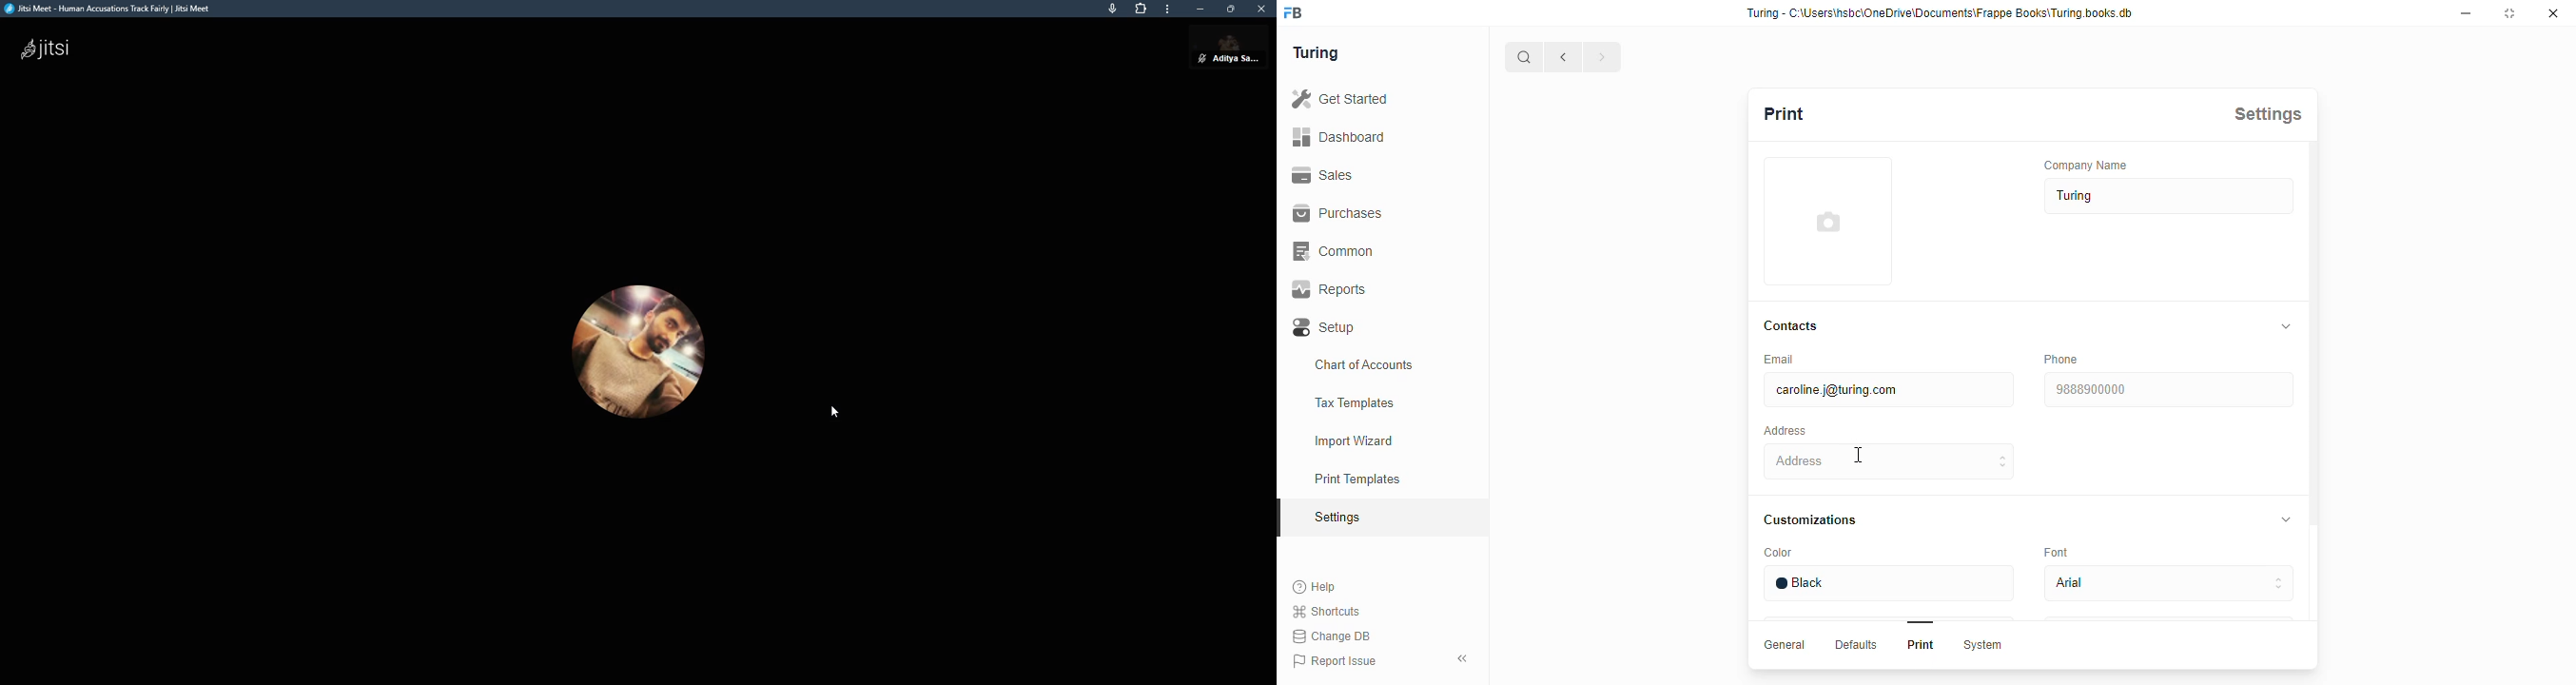  What do you see at coordinates (1858, 645) in the screenshot?
I see `Defaults` at bounding box center [1858, 645].